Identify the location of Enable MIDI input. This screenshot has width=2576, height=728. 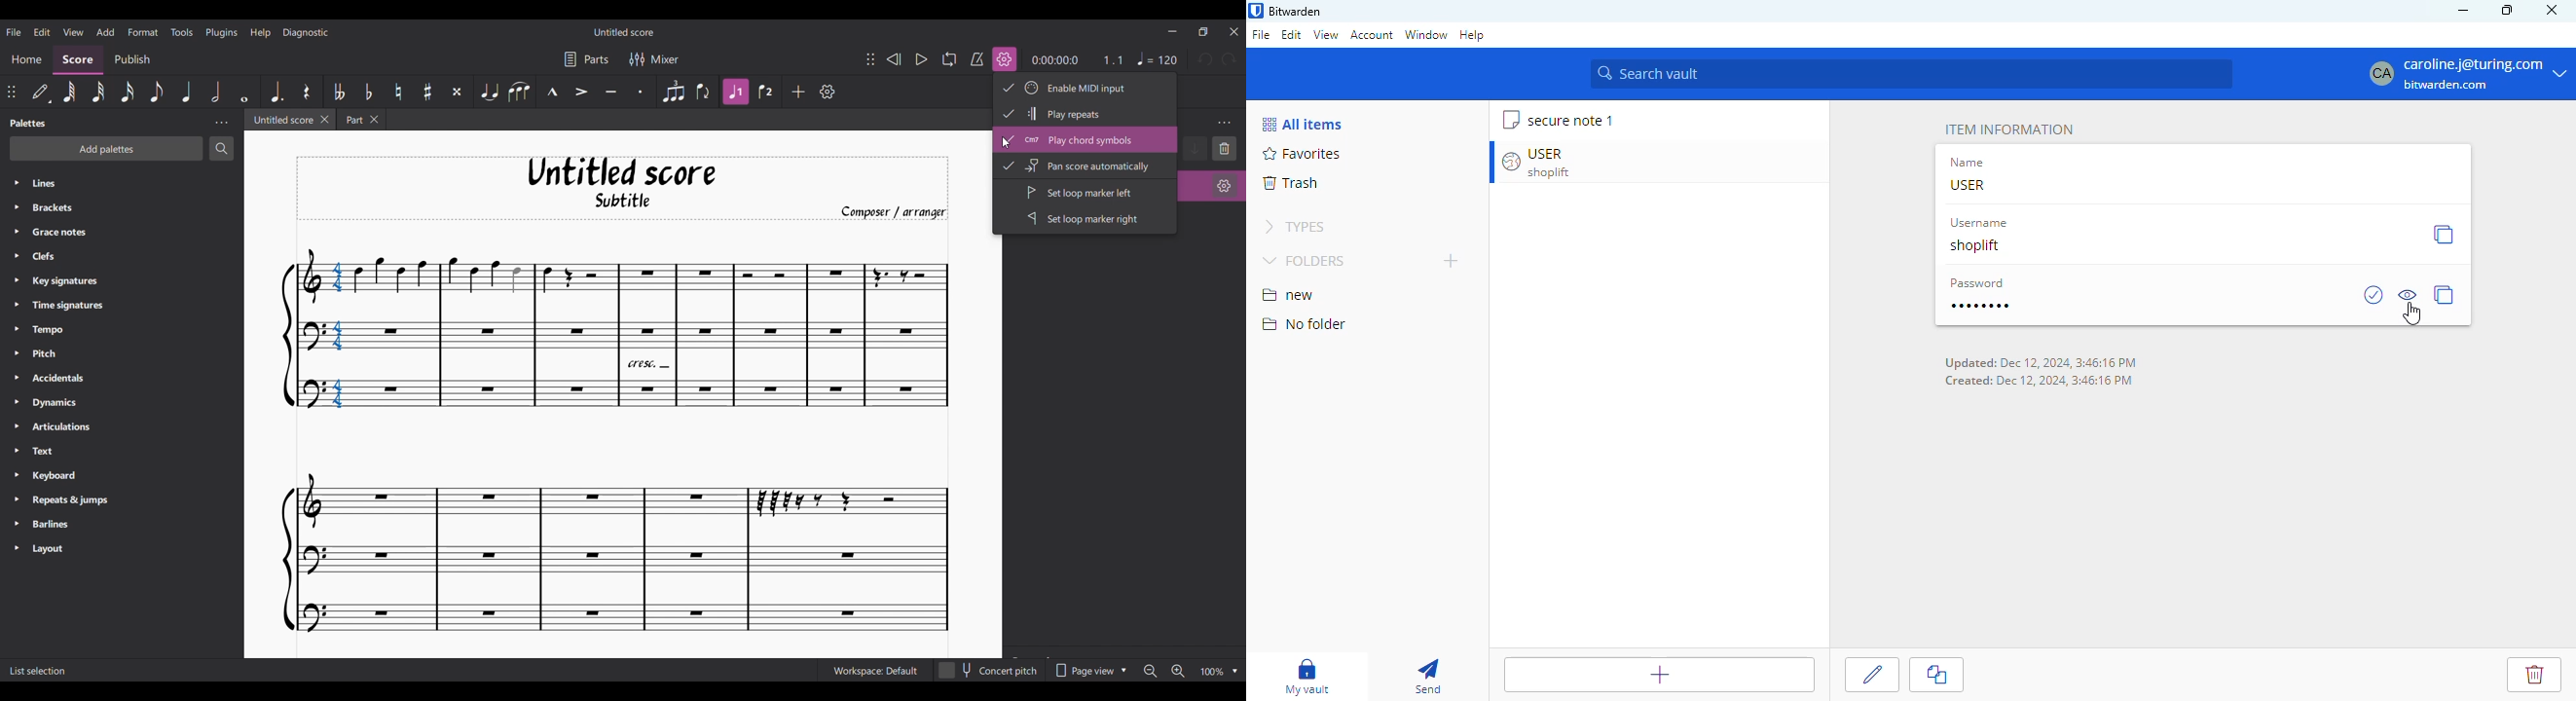
(1097, 88).